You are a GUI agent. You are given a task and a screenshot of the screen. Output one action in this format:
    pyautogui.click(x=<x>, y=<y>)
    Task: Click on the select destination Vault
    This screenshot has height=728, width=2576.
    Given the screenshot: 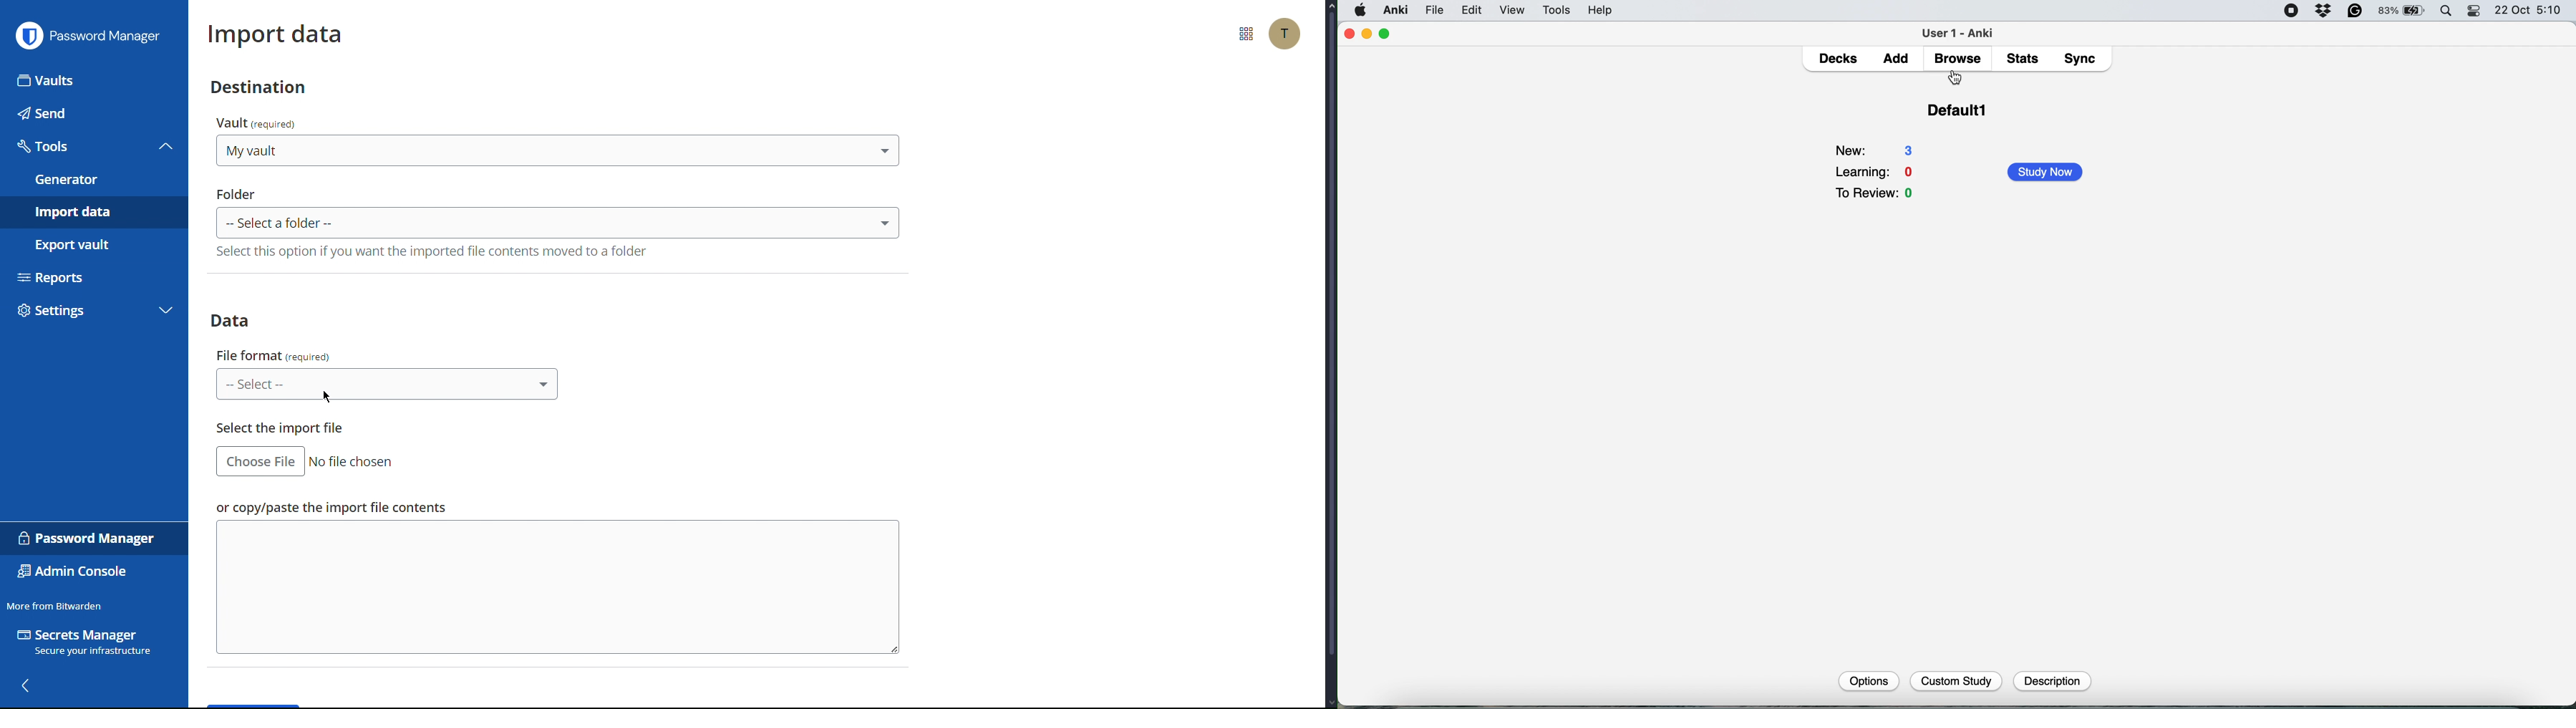 What is the action you would take?
    pyautogui.click(x=556, y=150)
    